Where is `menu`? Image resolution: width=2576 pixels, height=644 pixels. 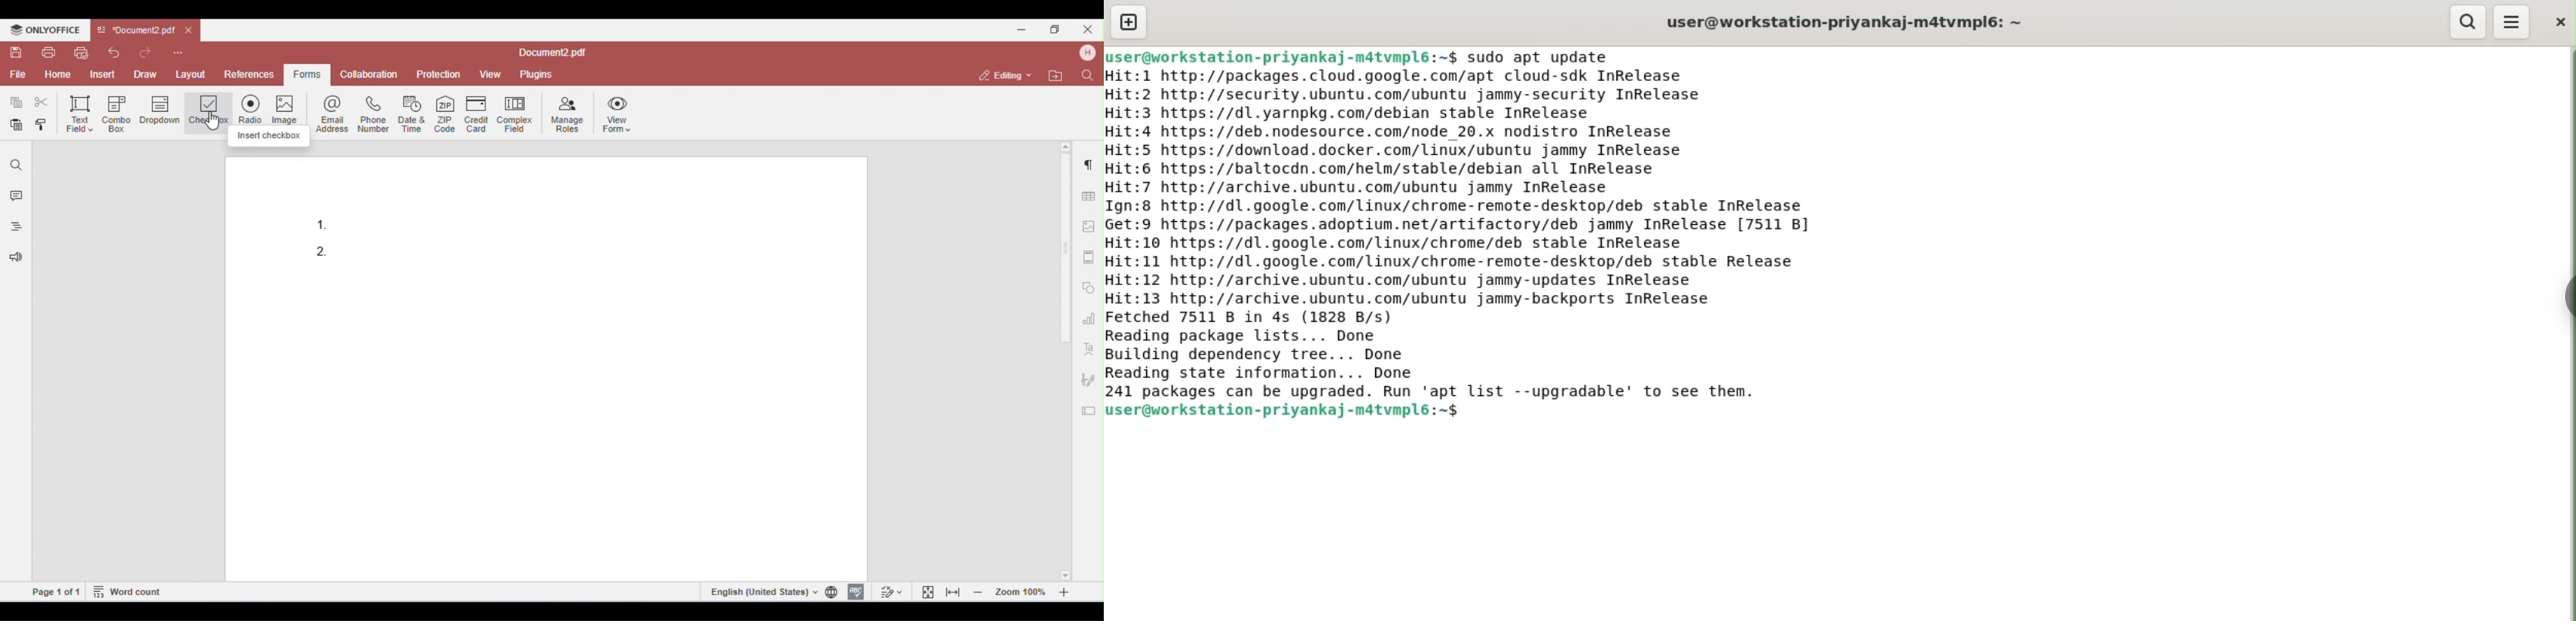
menu is located at coordinates (2512, 21).